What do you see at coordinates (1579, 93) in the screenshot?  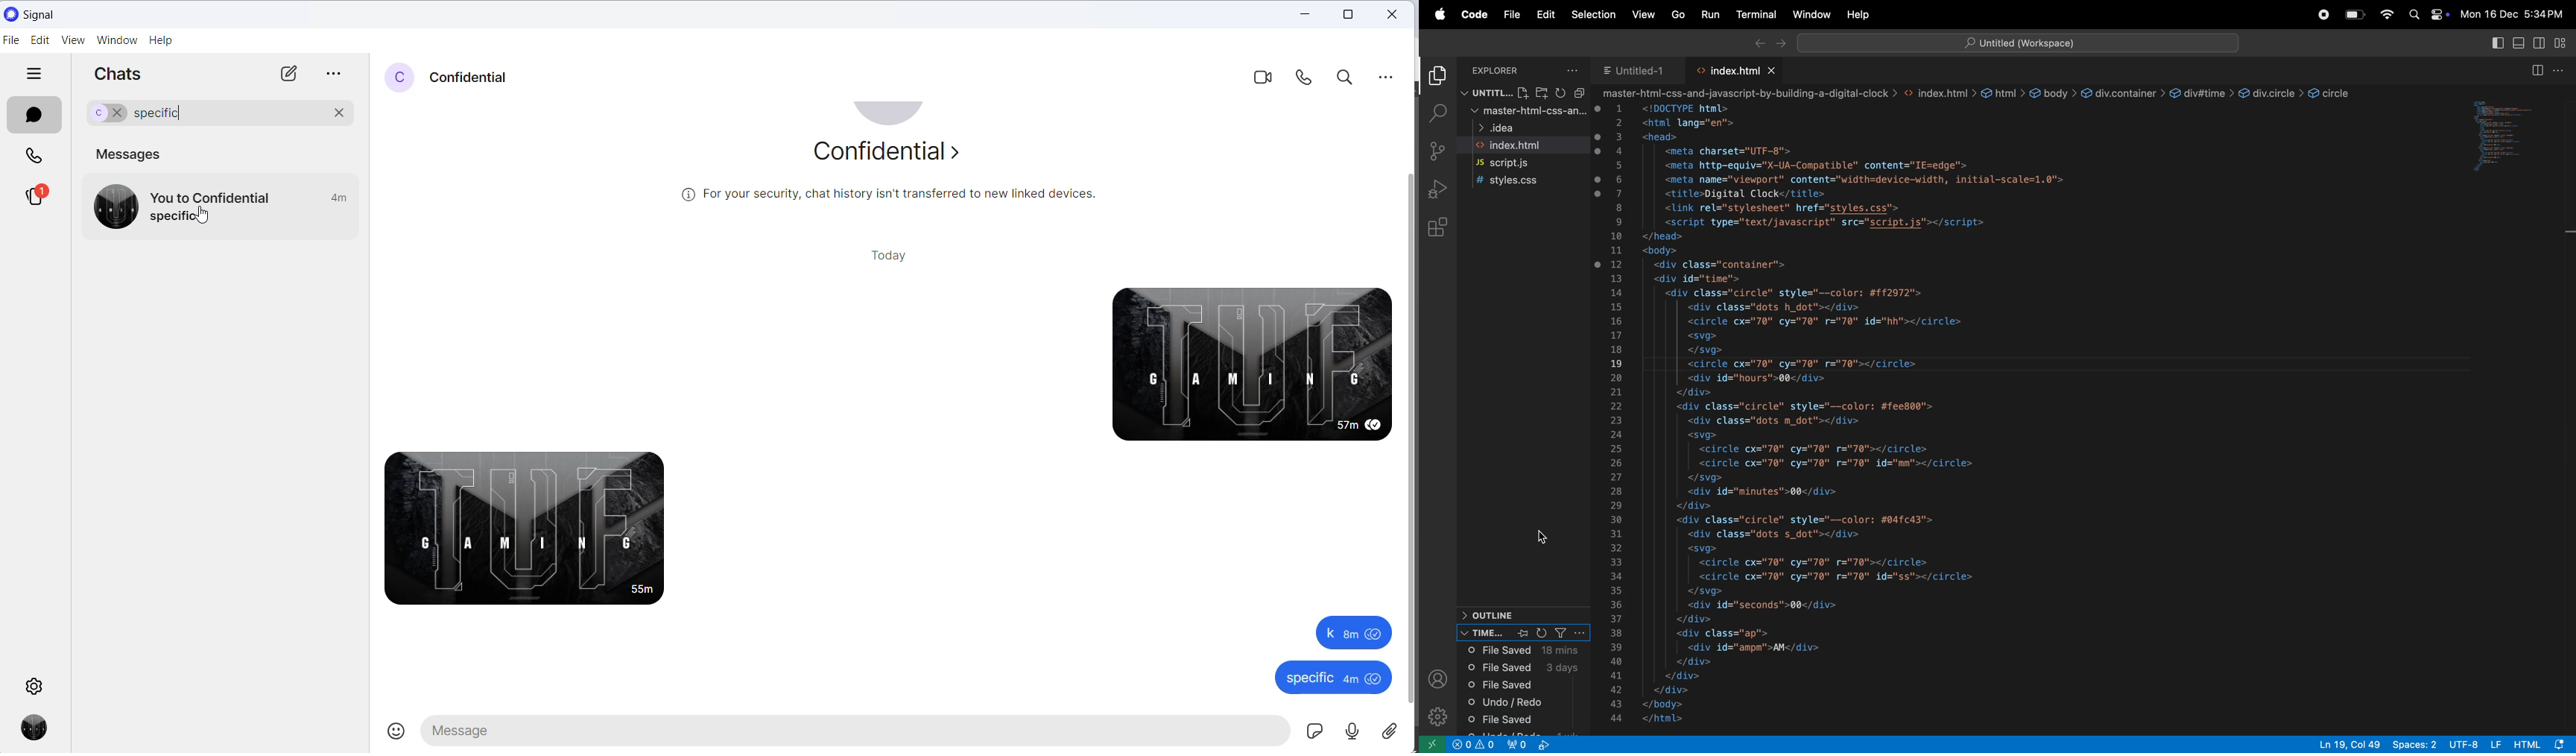 I see `Minimze` at bounding box center [1579, 93].